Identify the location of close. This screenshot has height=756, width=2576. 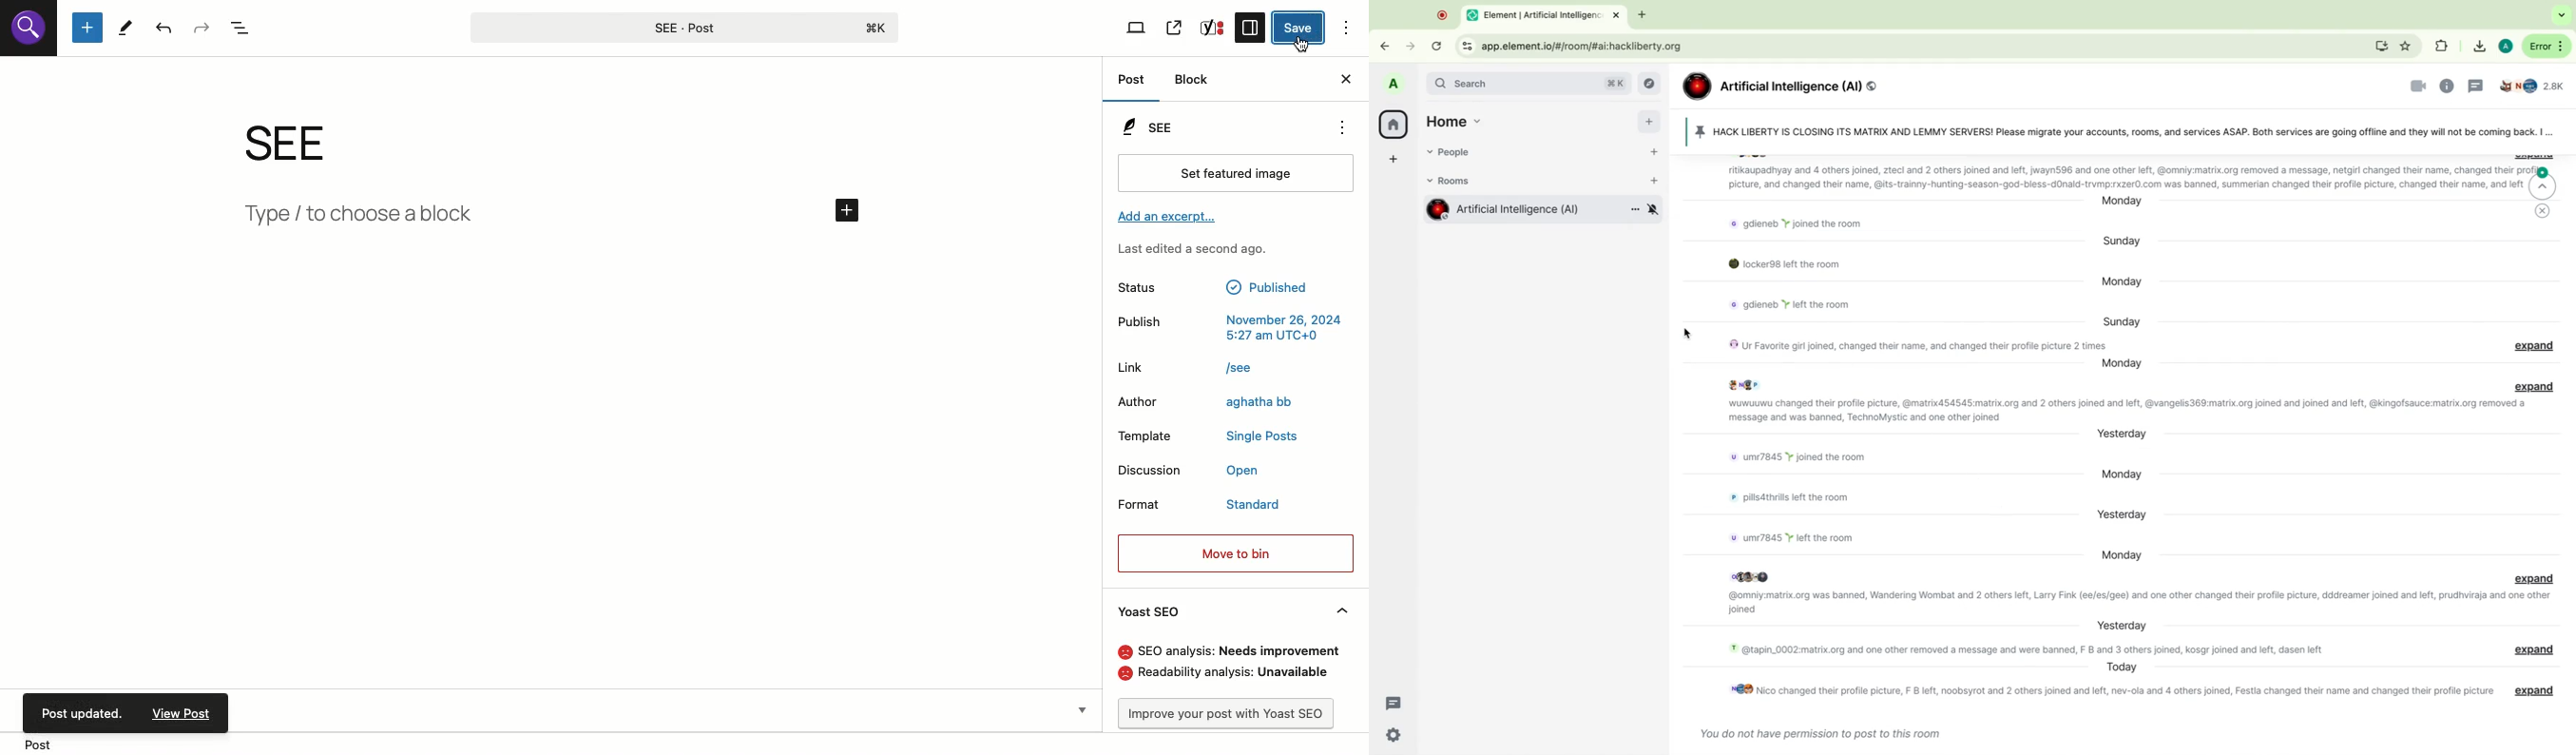
(2544, 211).